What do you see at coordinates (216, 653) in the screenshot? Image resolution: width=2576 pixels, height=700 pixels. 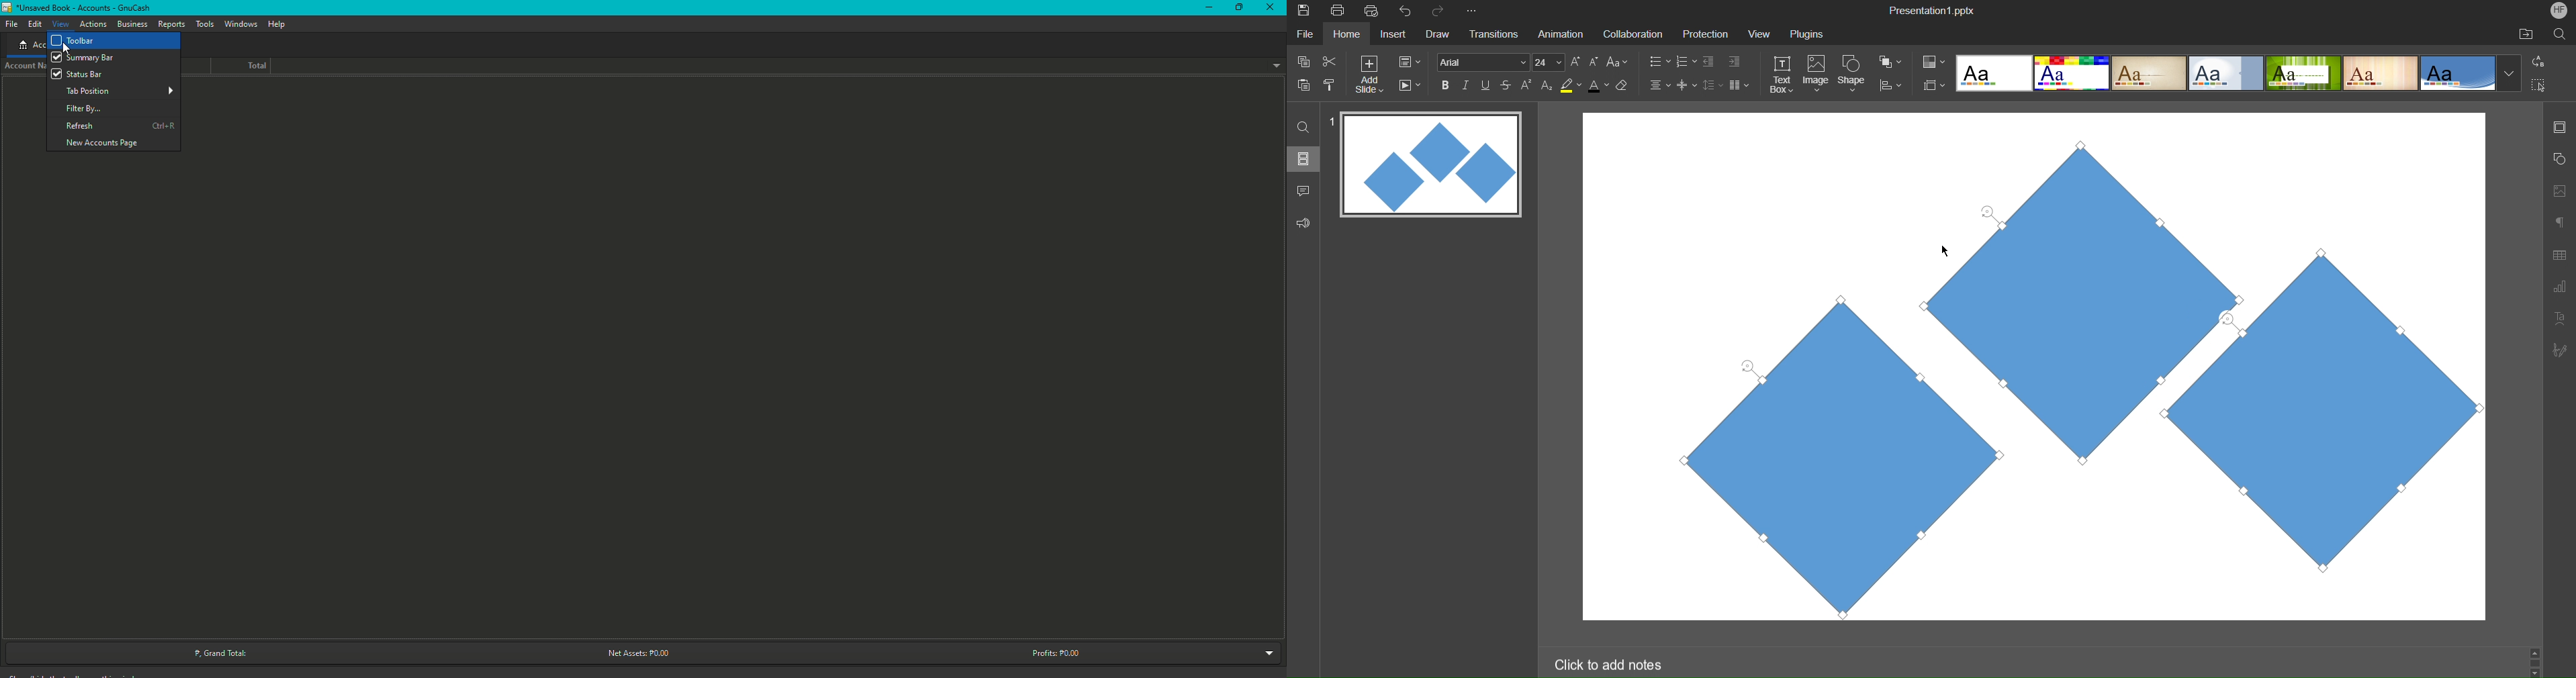 I see `Grand Total` at bounding box center [216, 653].